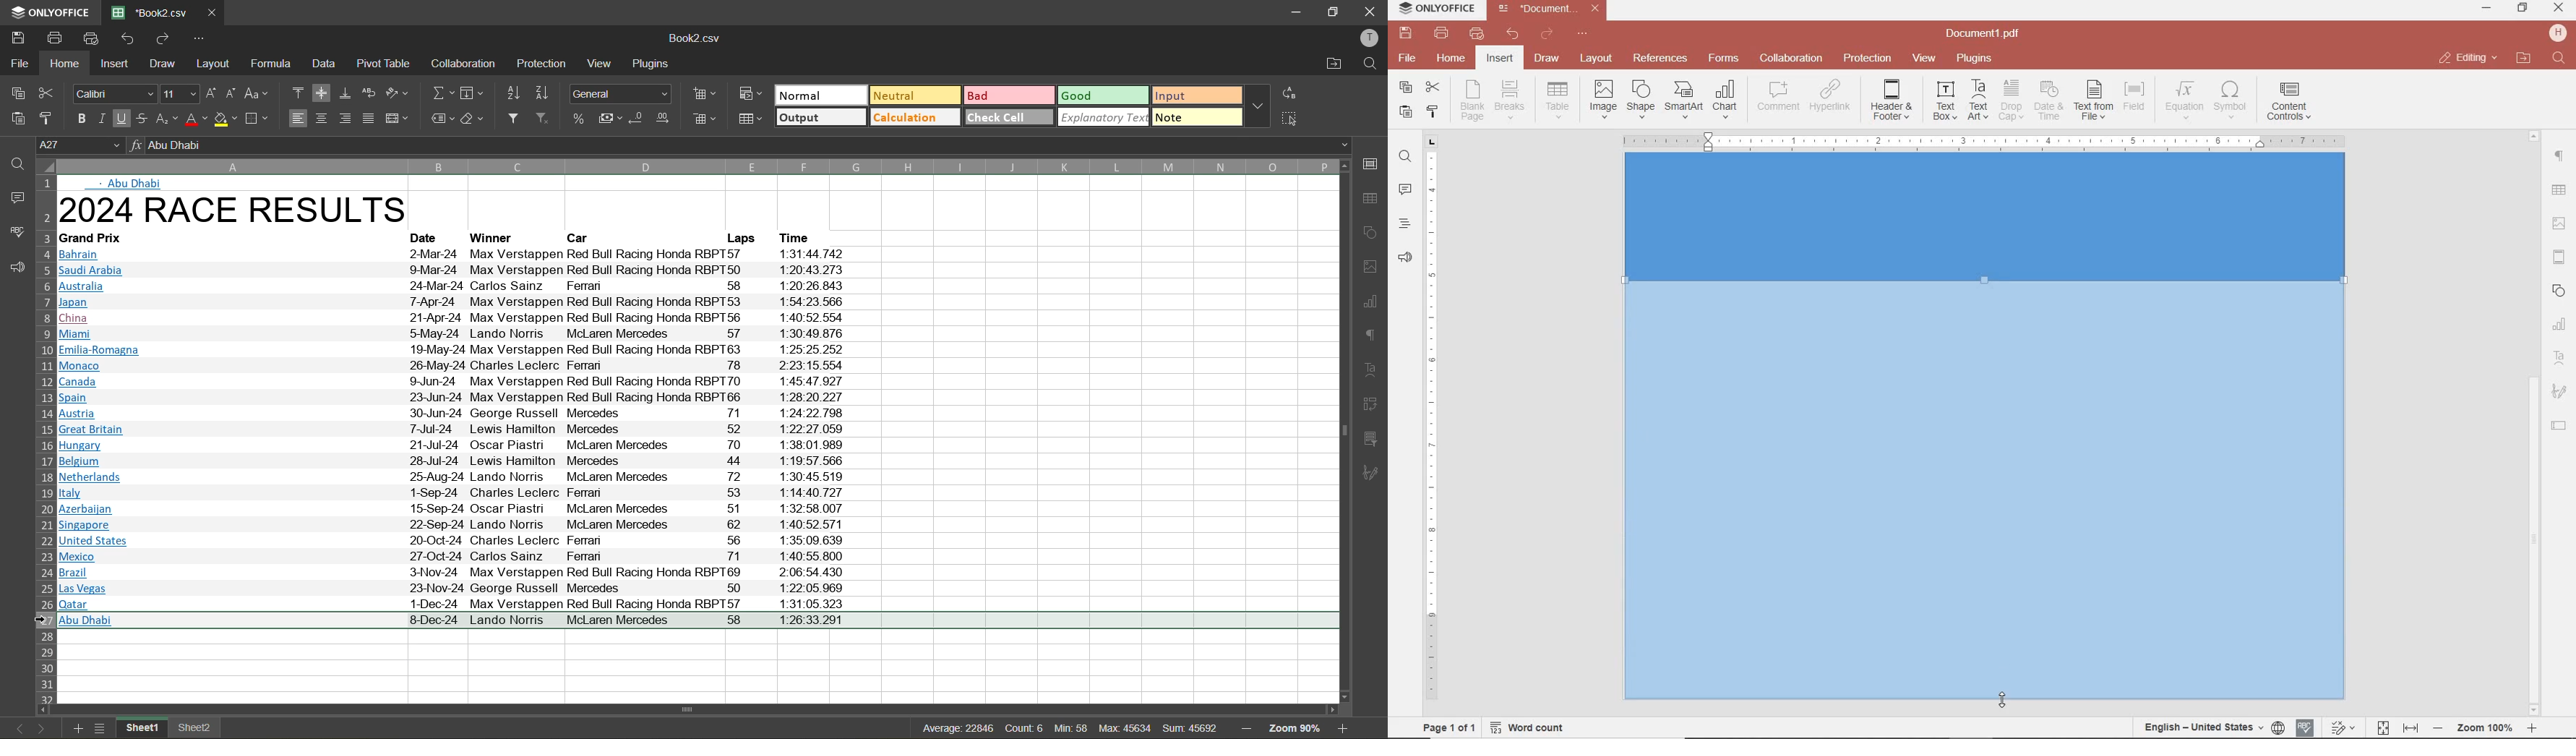 This screenshot has height=756, width=2576. Describe the element at coordinates (2342, 728) in the screenshot. I see `track change` at that location.